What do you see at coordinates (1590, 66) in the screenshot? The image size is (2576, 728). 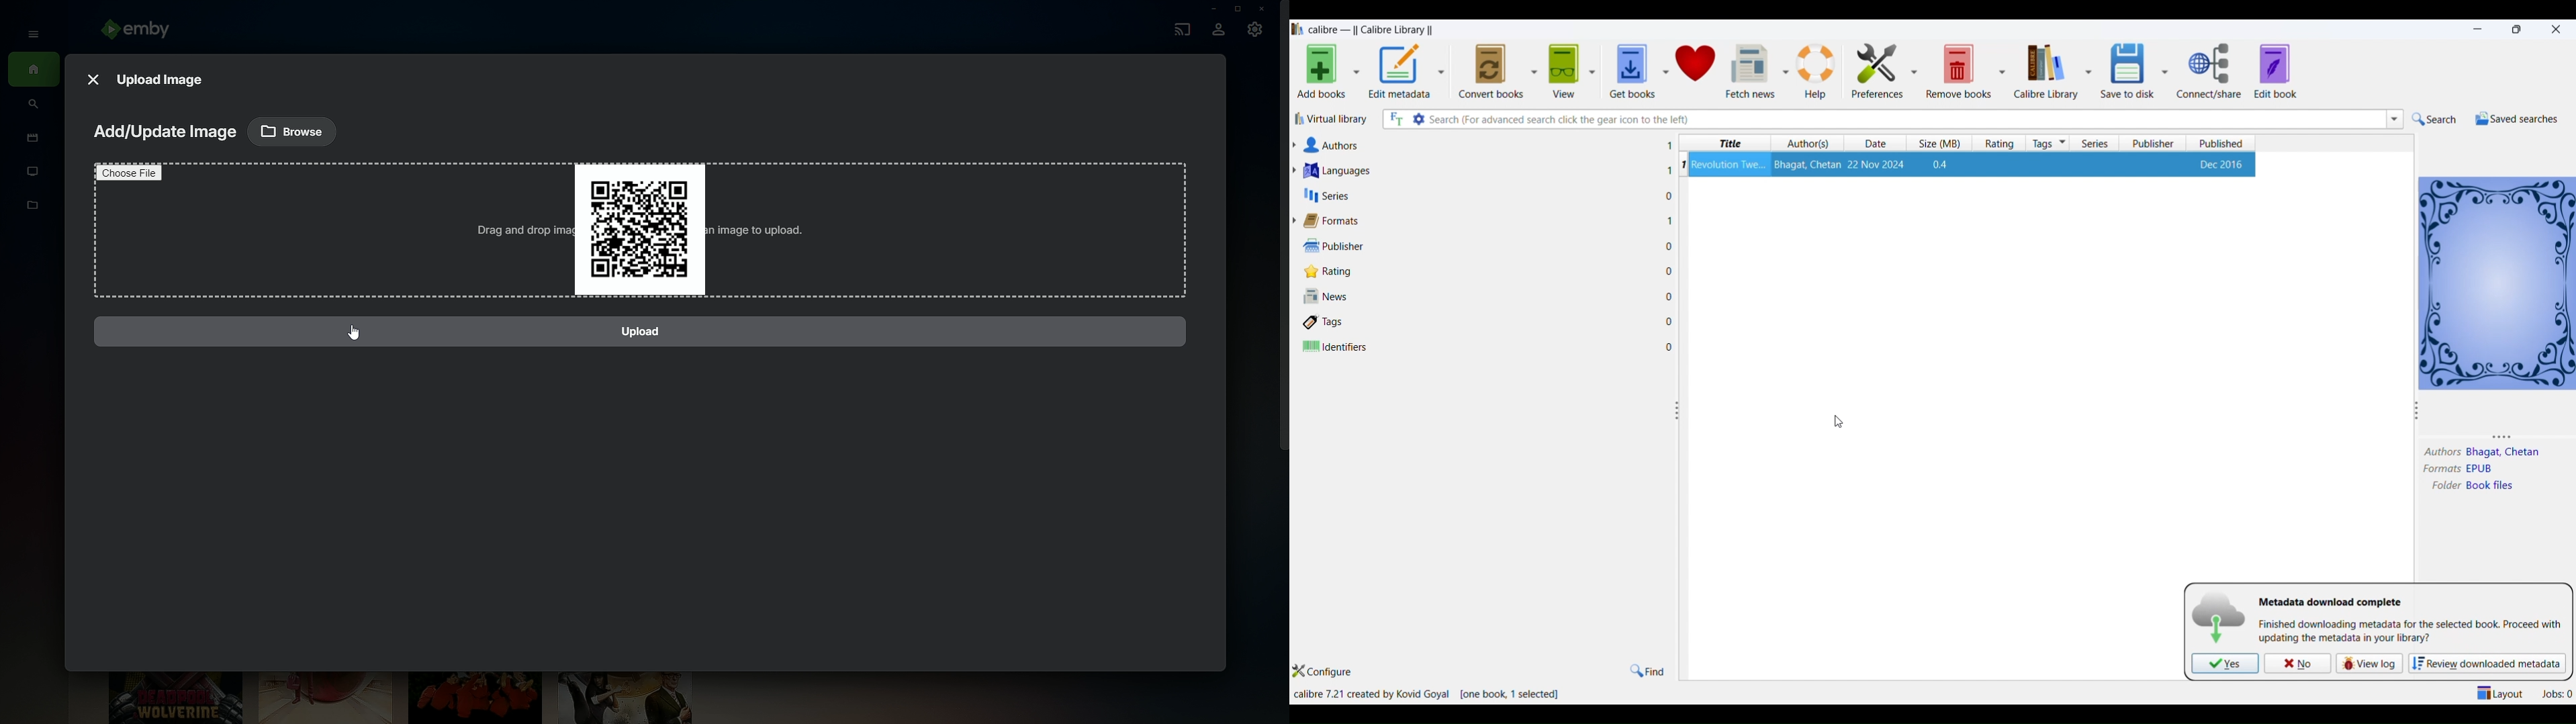 I see `view options dropdown button` at bounding box center [1590, 66].